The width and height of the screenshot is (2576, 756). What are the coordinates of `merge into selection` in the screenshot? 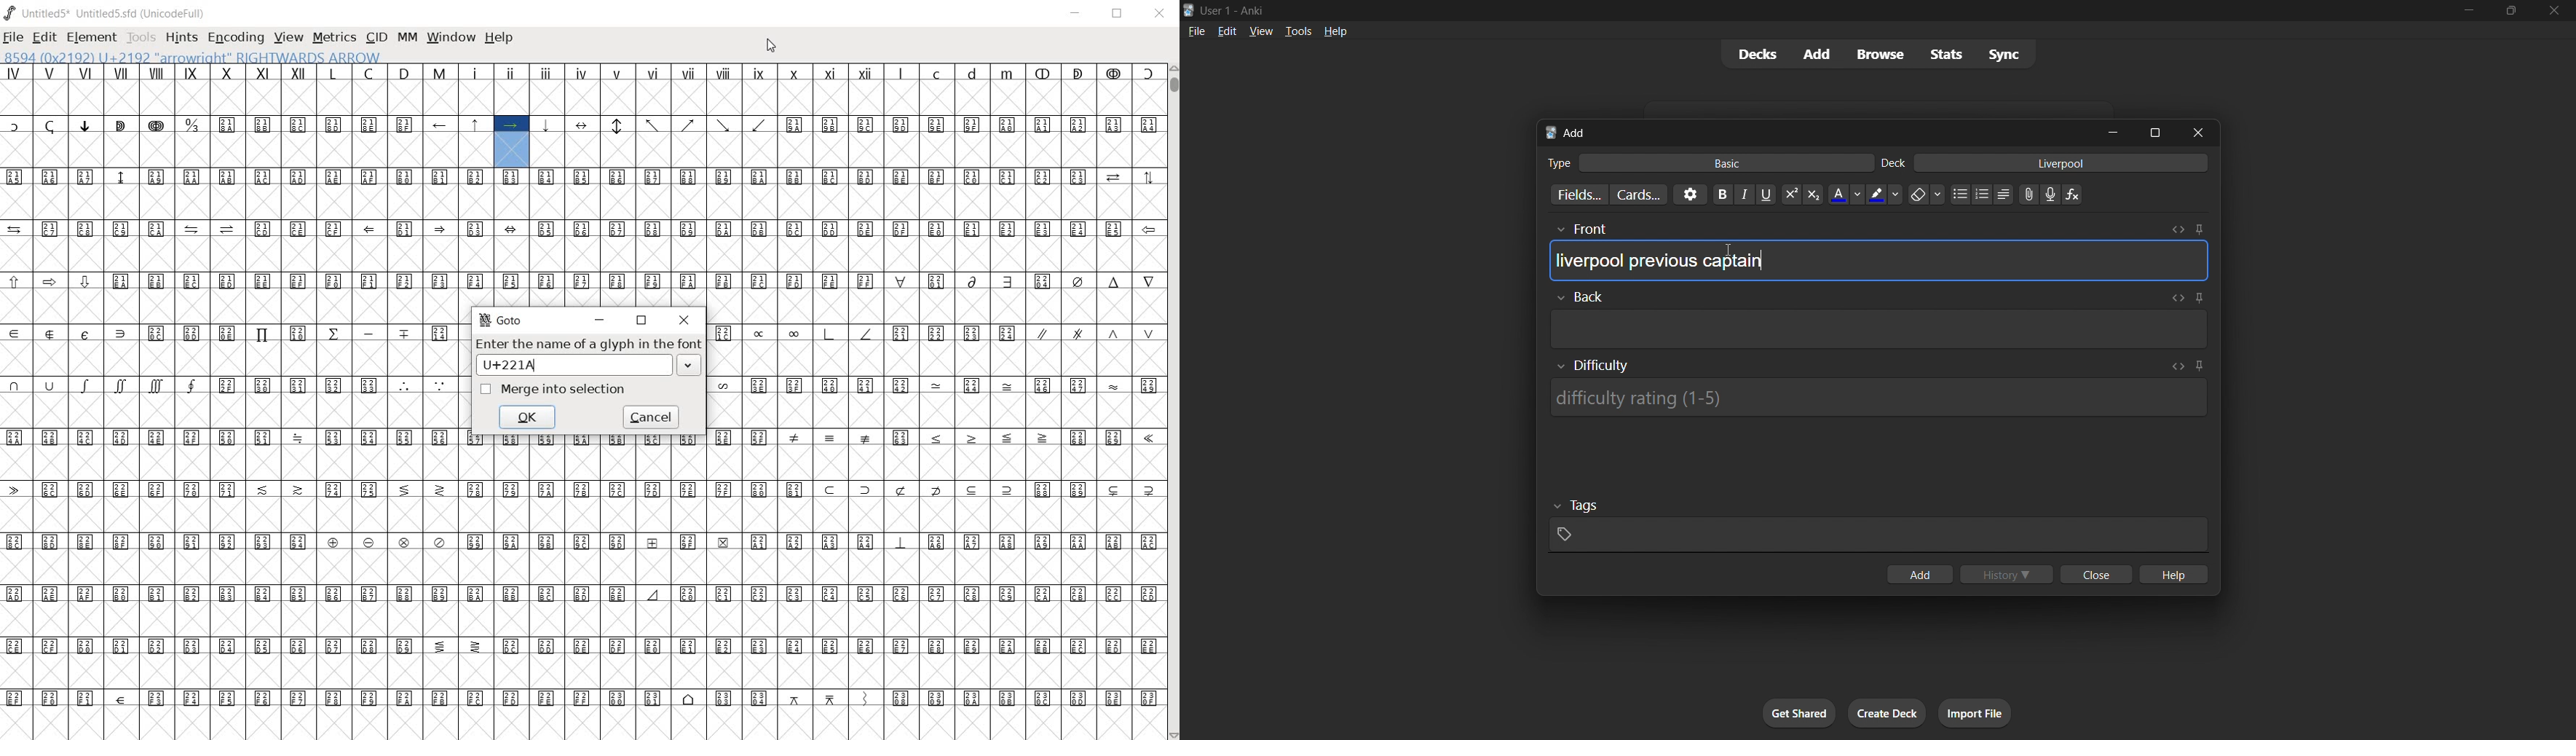 It's located at (557, 389).